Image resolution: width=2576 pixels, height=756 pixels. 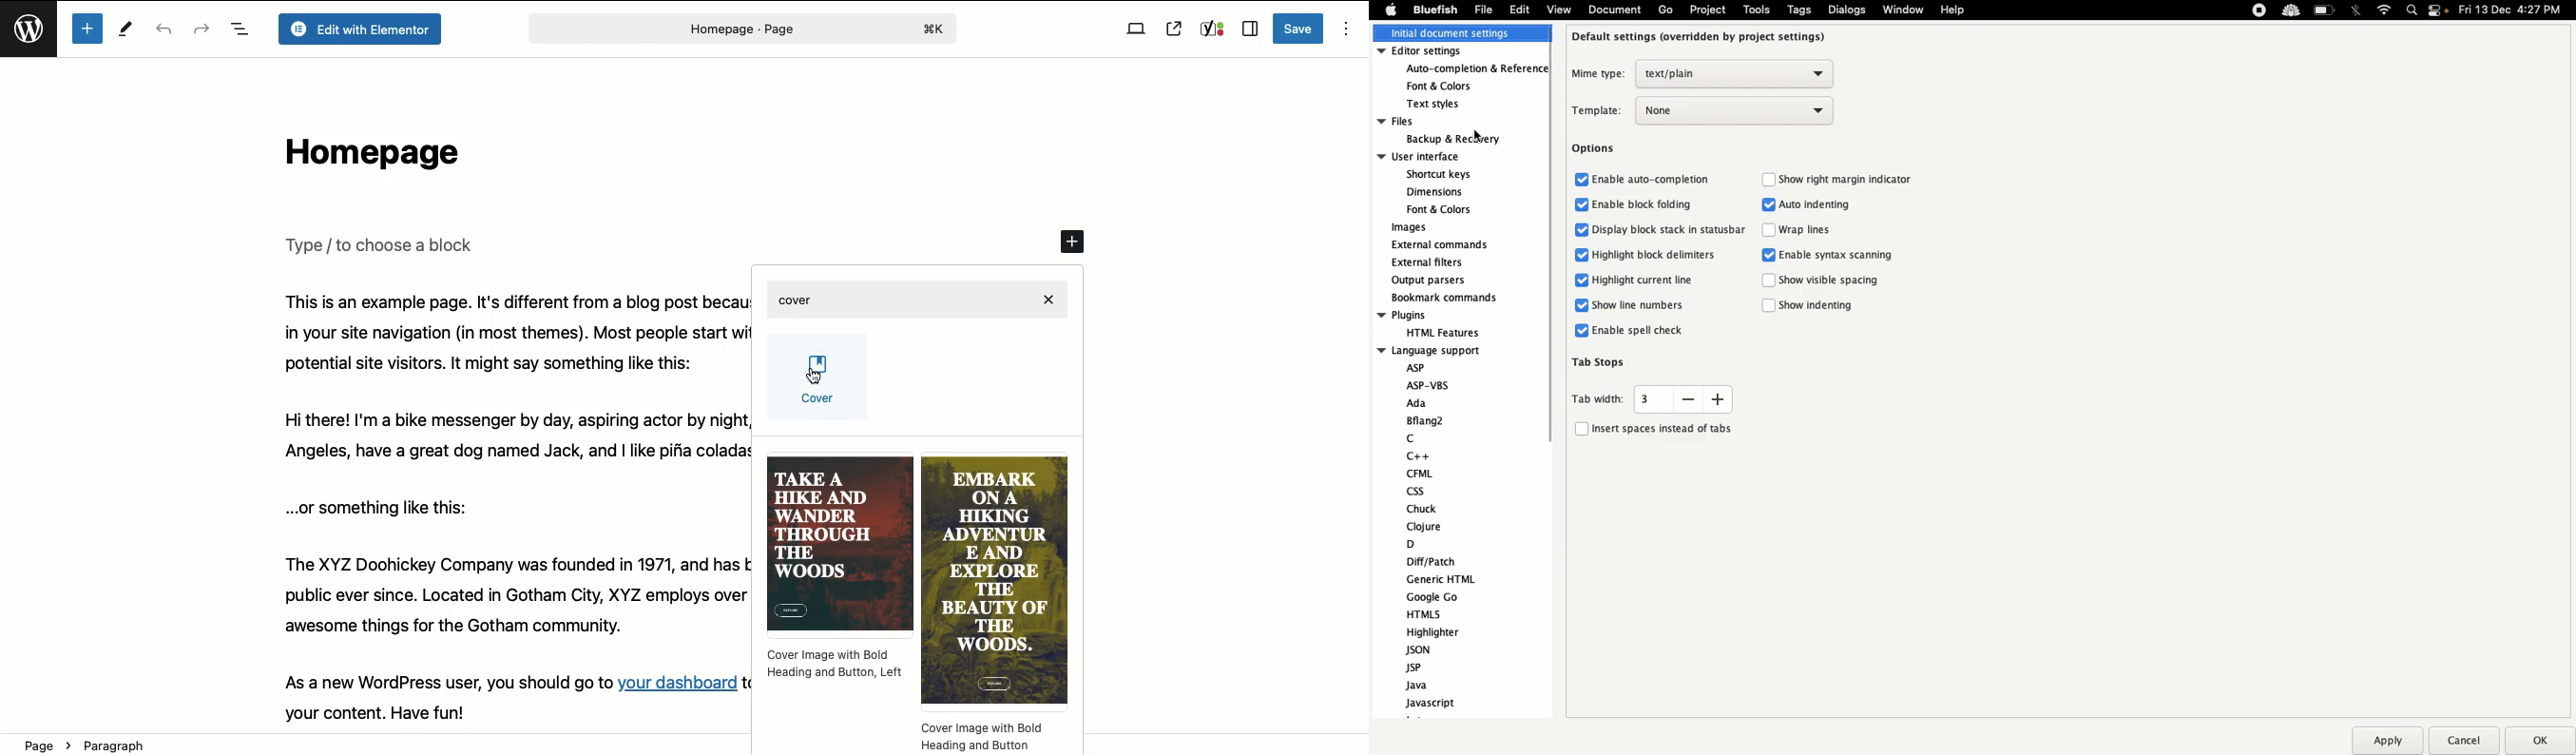 I want to click on Bluefish, so click(x=1433, y=11).